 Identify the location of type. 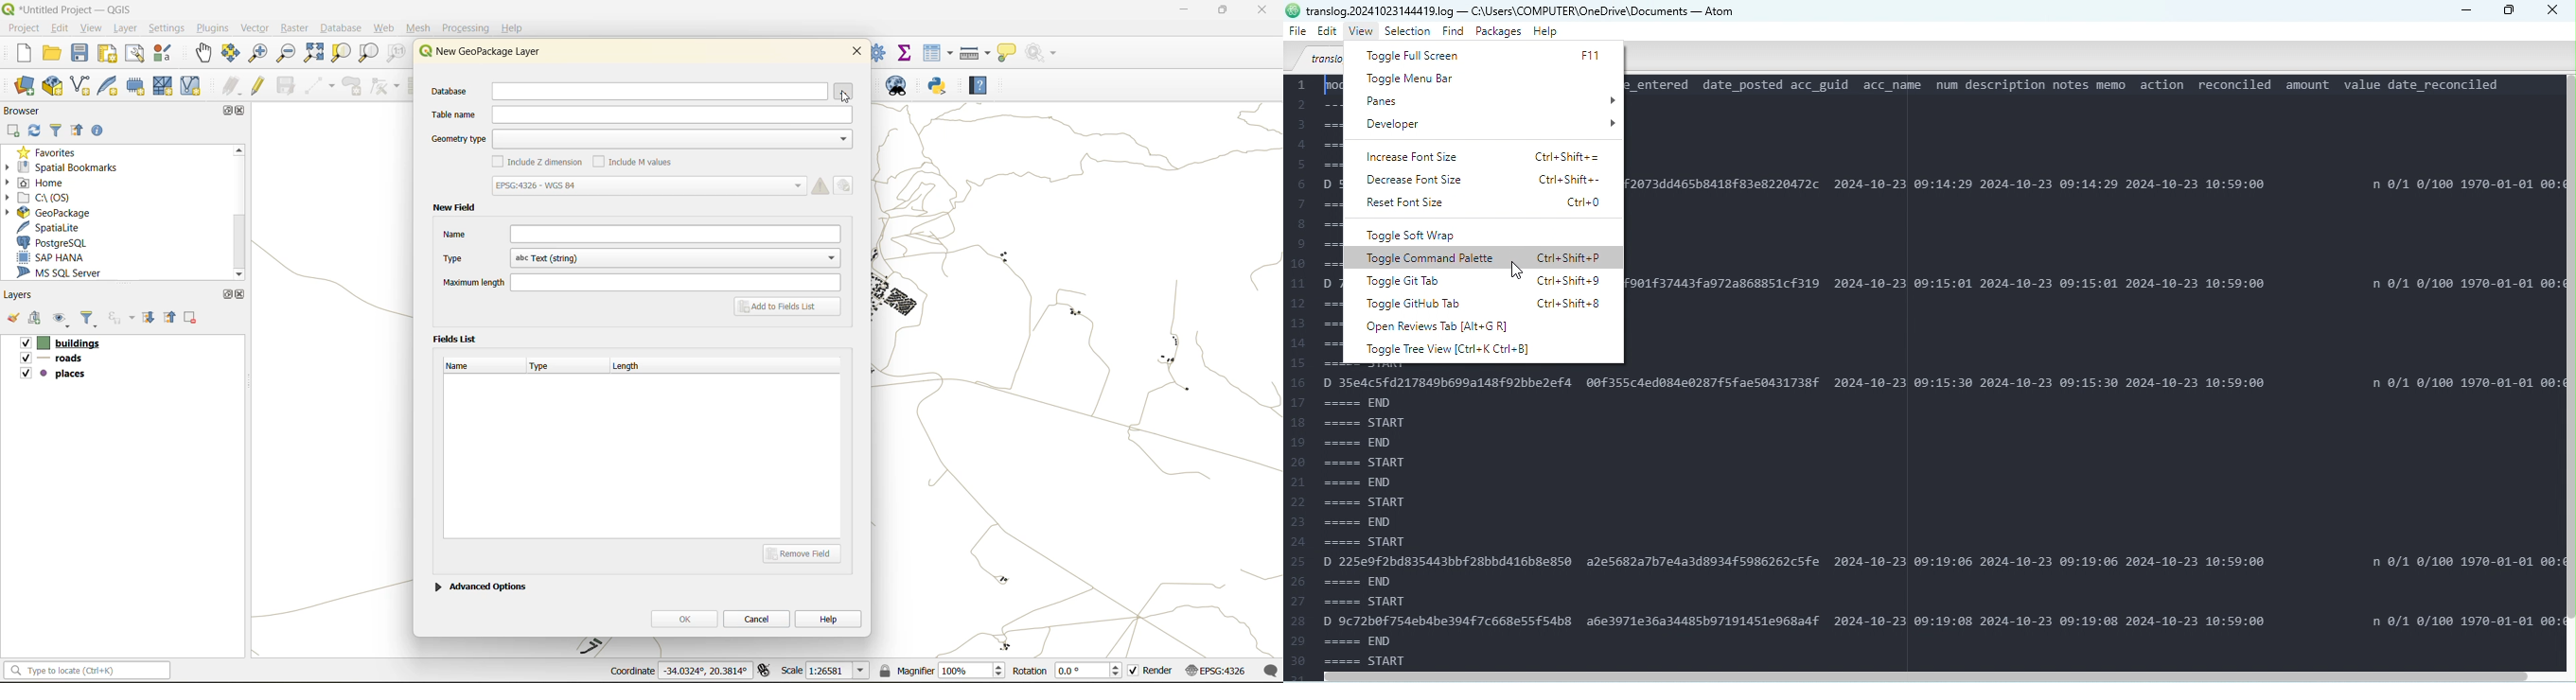
(546, 368).